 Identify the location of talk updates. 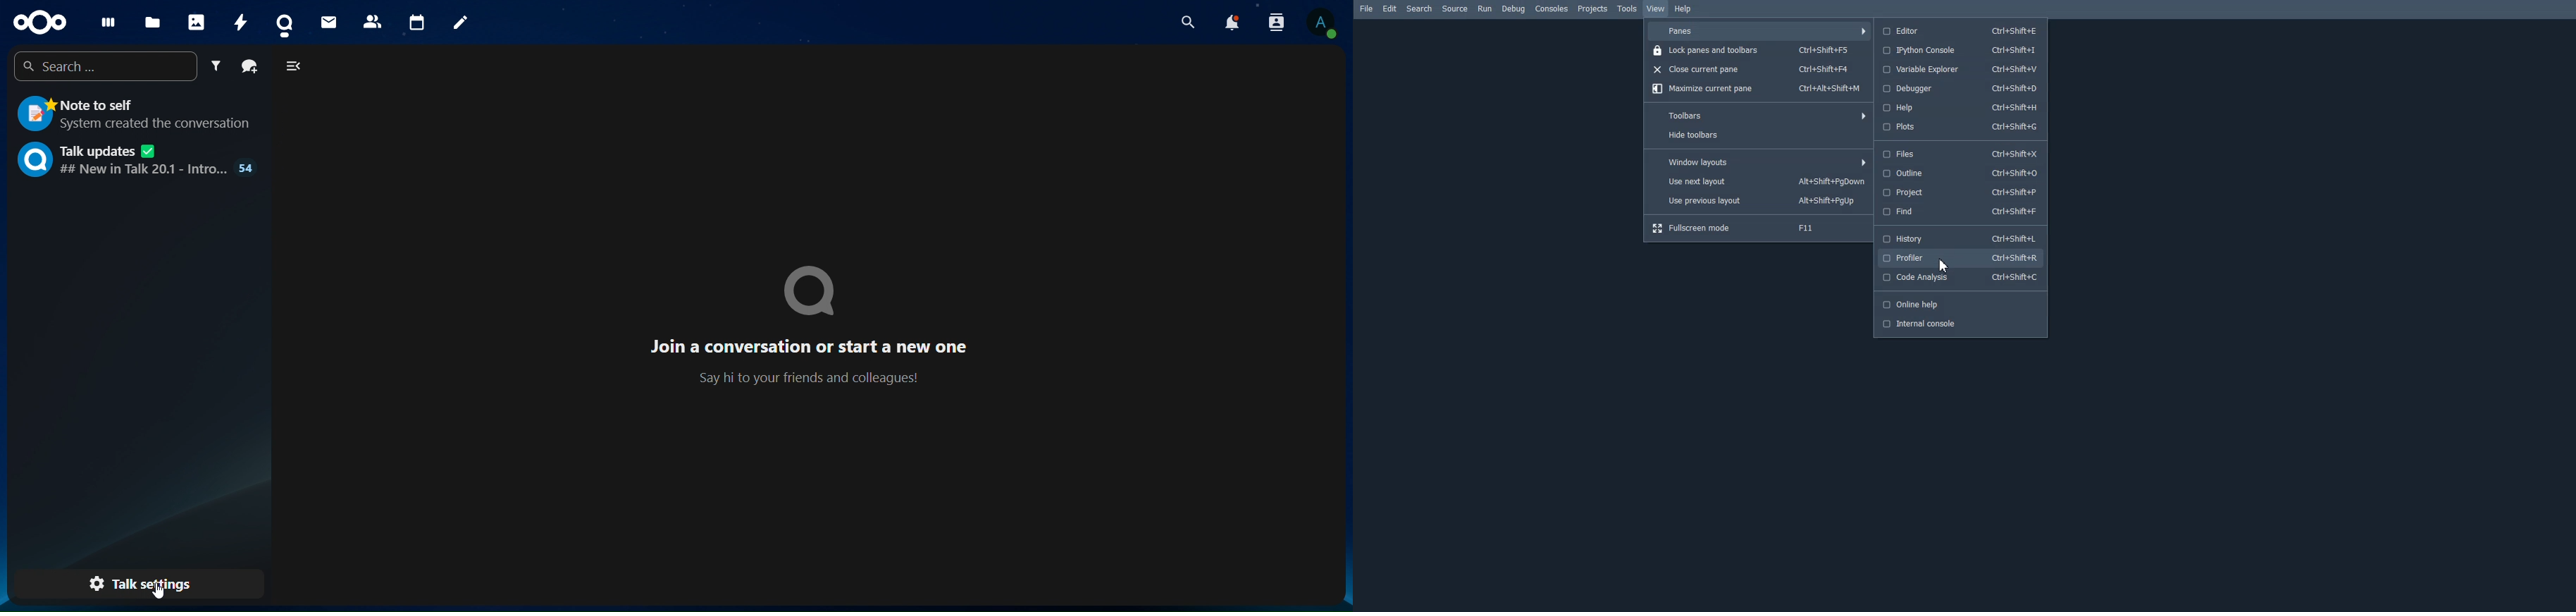
(134, 161).